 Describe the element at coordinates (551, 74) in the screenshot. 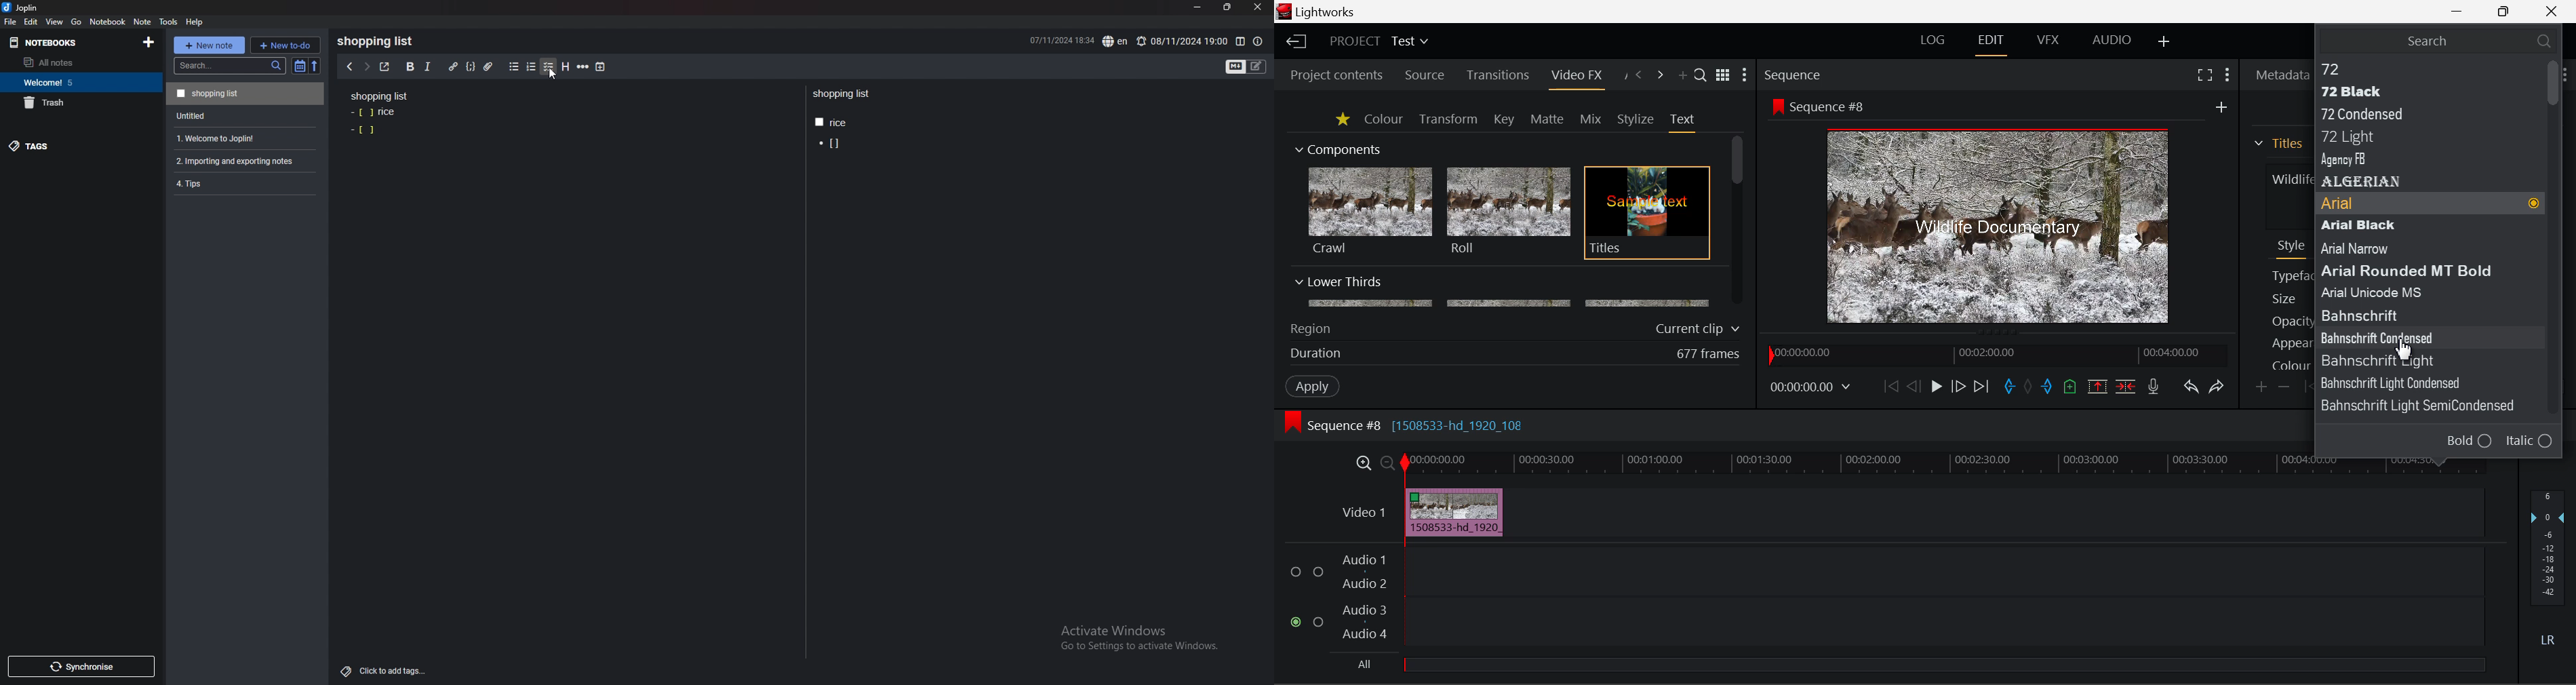

I see `Cursor` at that location.